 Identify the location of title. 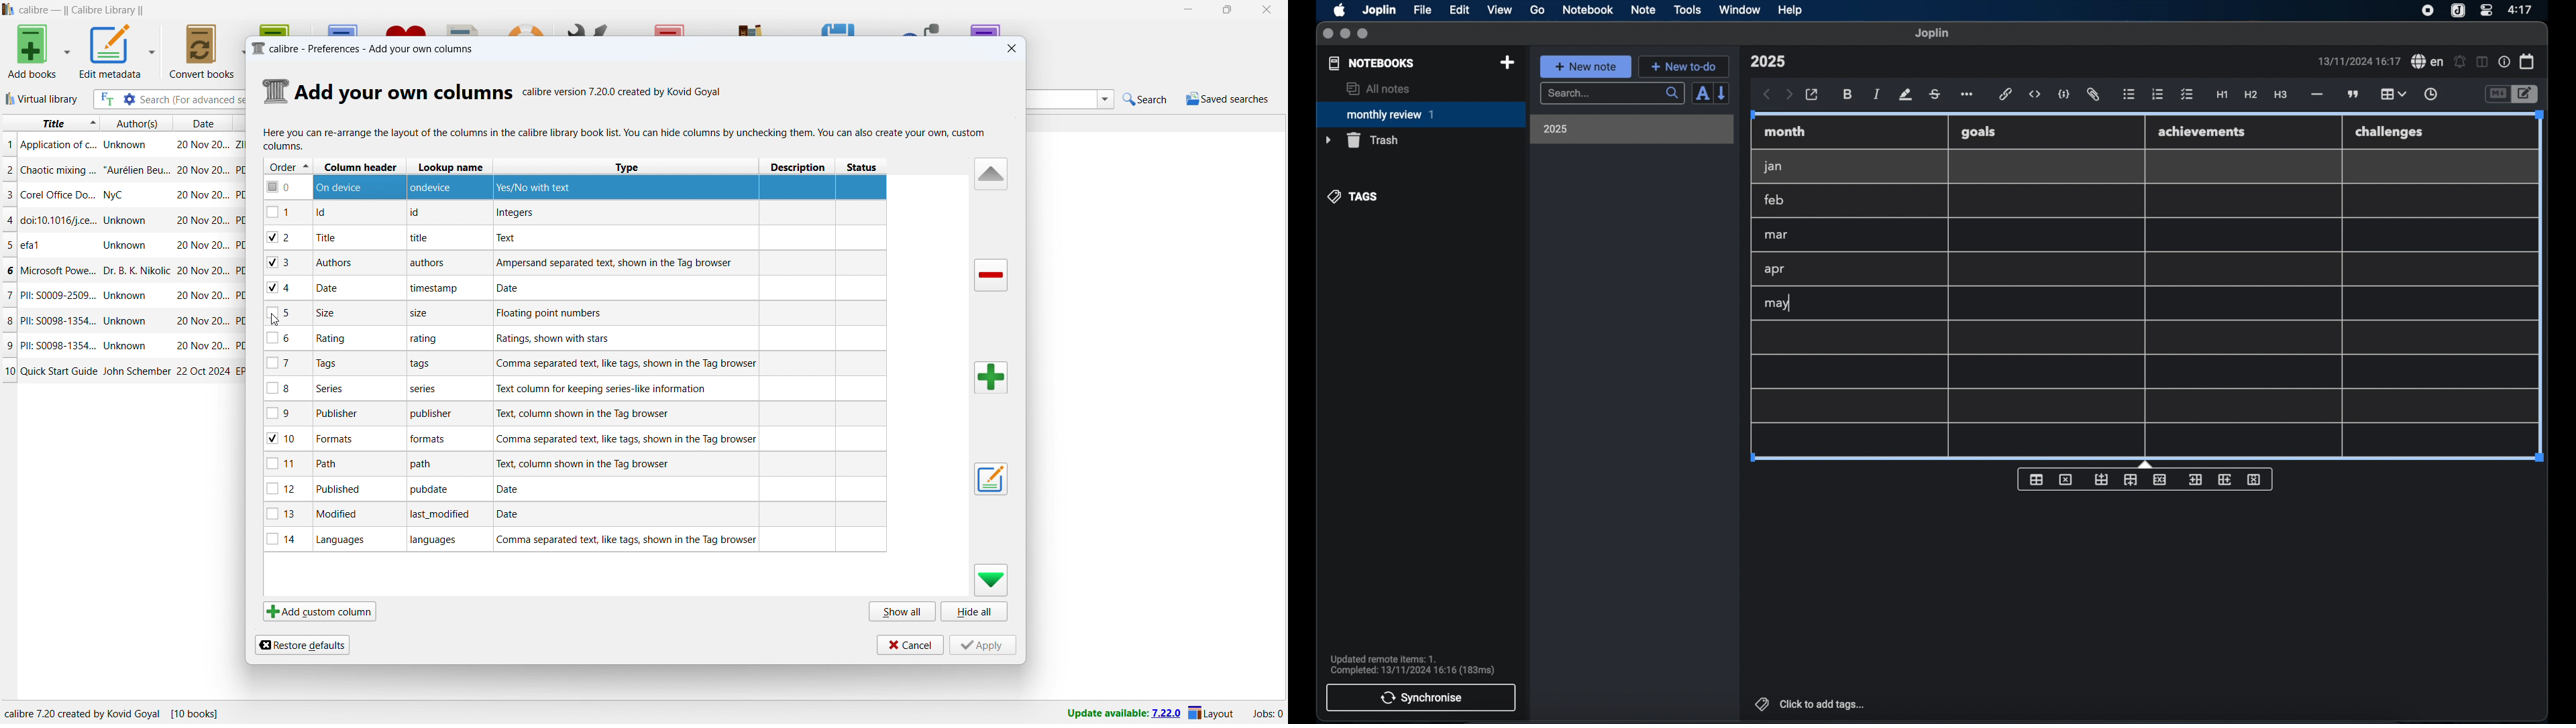
(58, 194).